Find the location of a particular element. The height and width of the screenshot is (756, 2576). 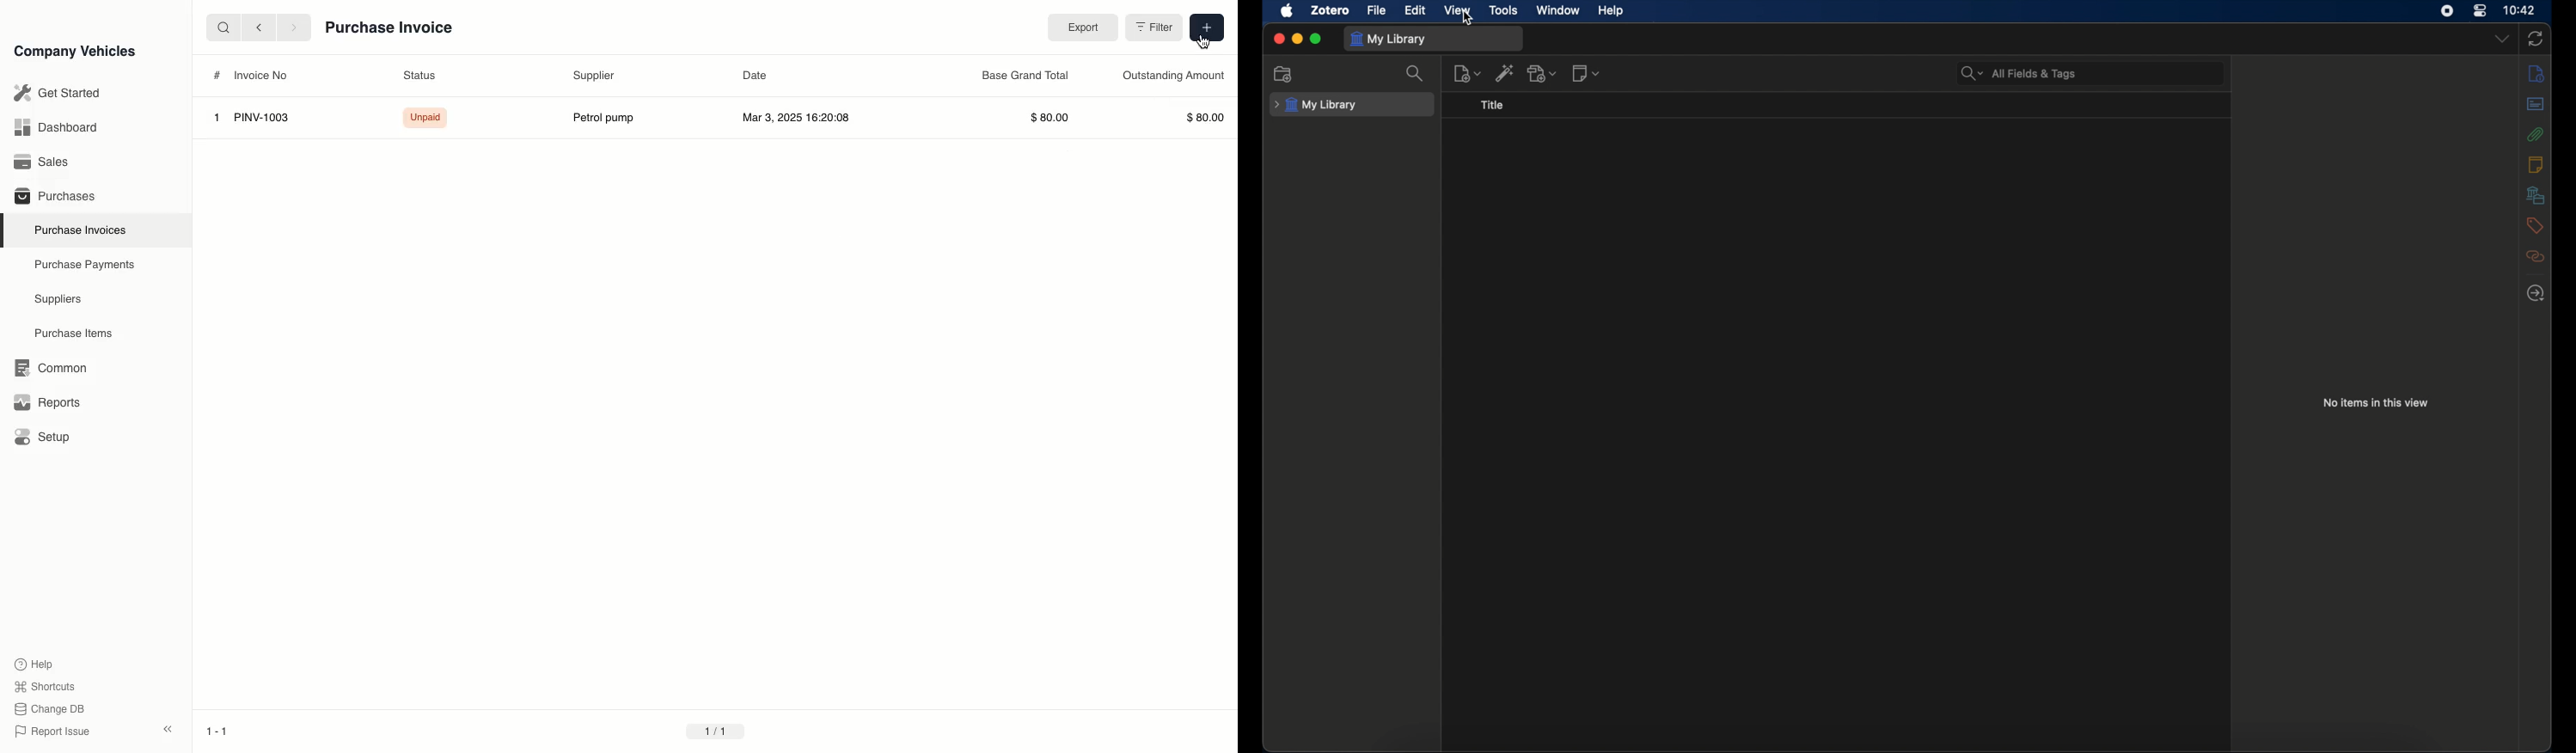

zotero is located at coordinates (1329, 10).